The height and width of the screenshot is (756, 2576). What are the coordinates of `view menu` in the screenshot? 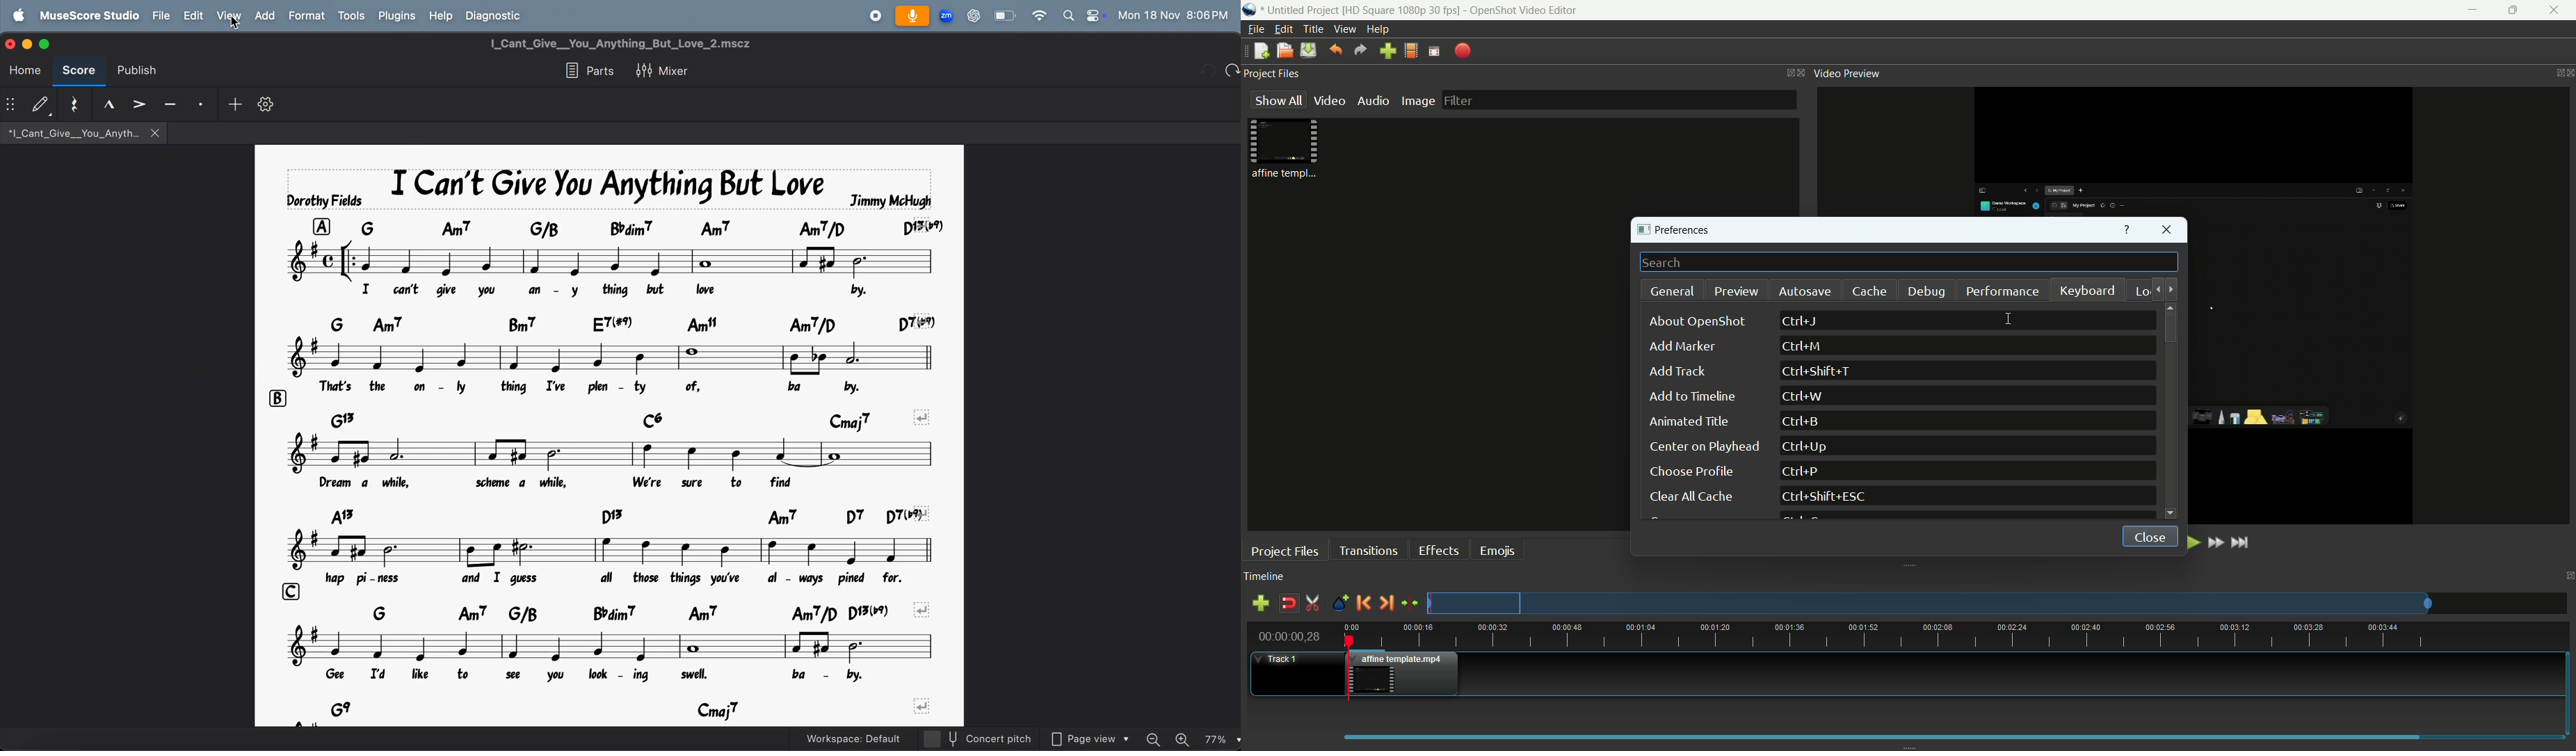 It's located at (1345, 29).